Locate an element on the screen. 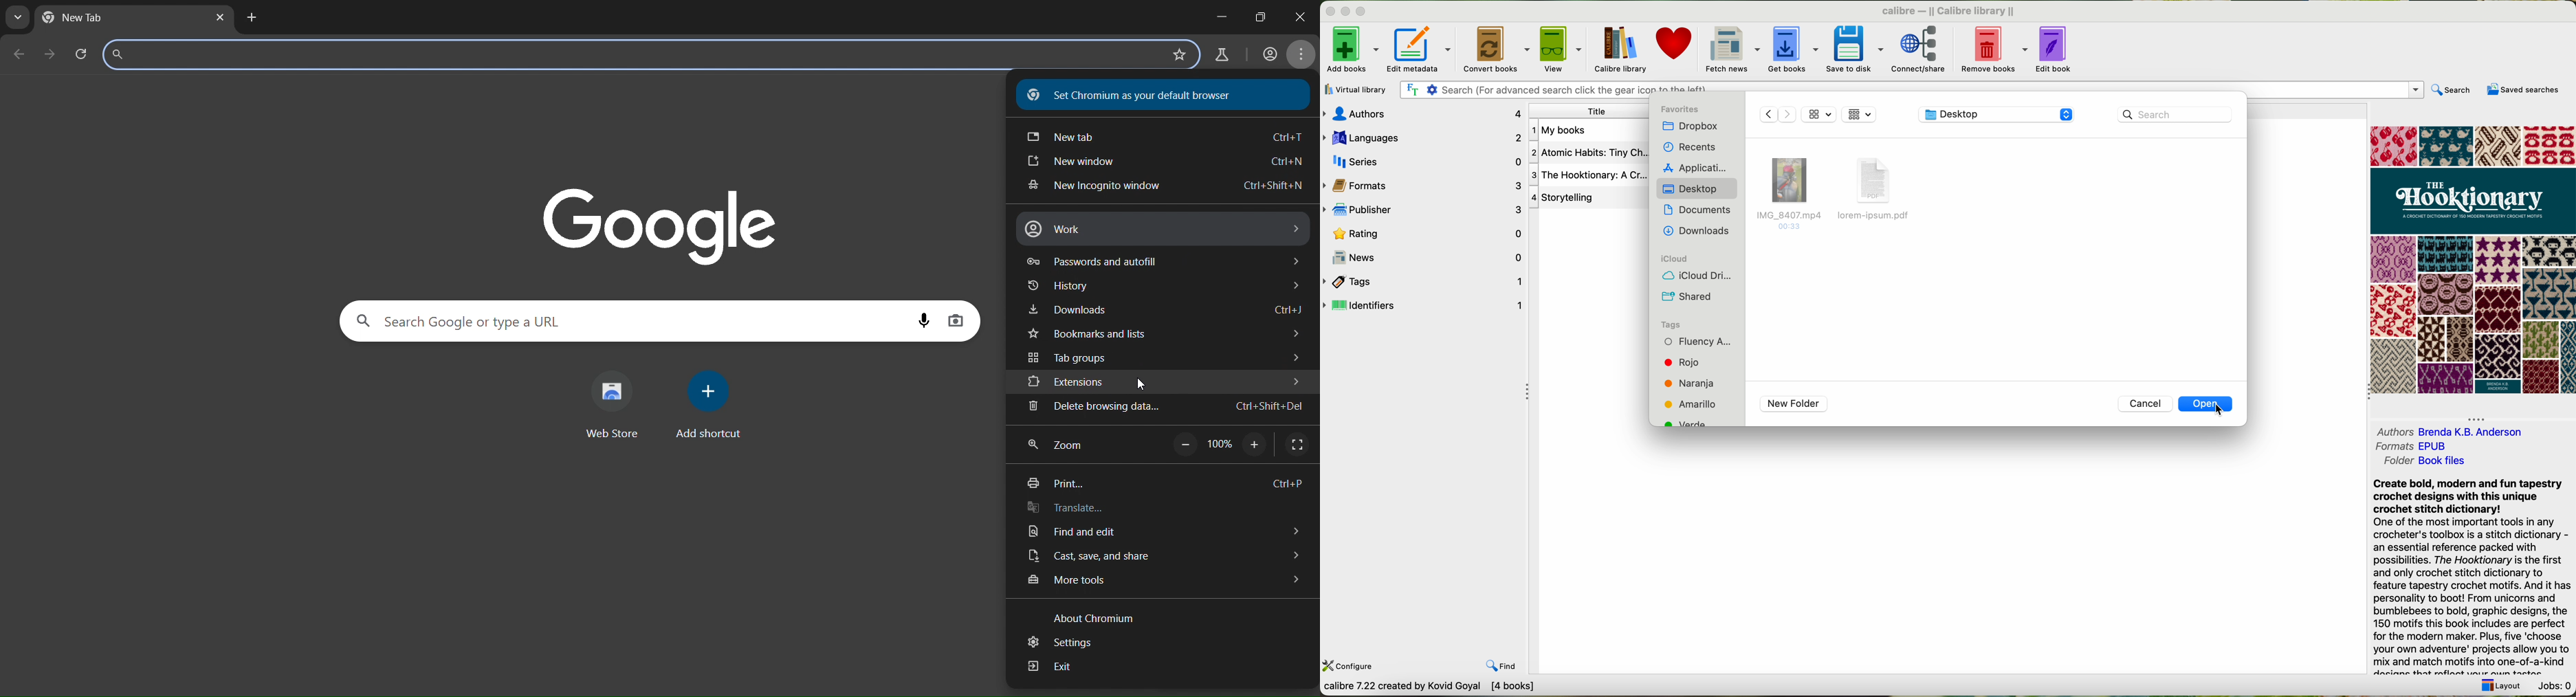 The width and height of the screenshot is (2576, 700). history is located at coordinates (1166, 288).